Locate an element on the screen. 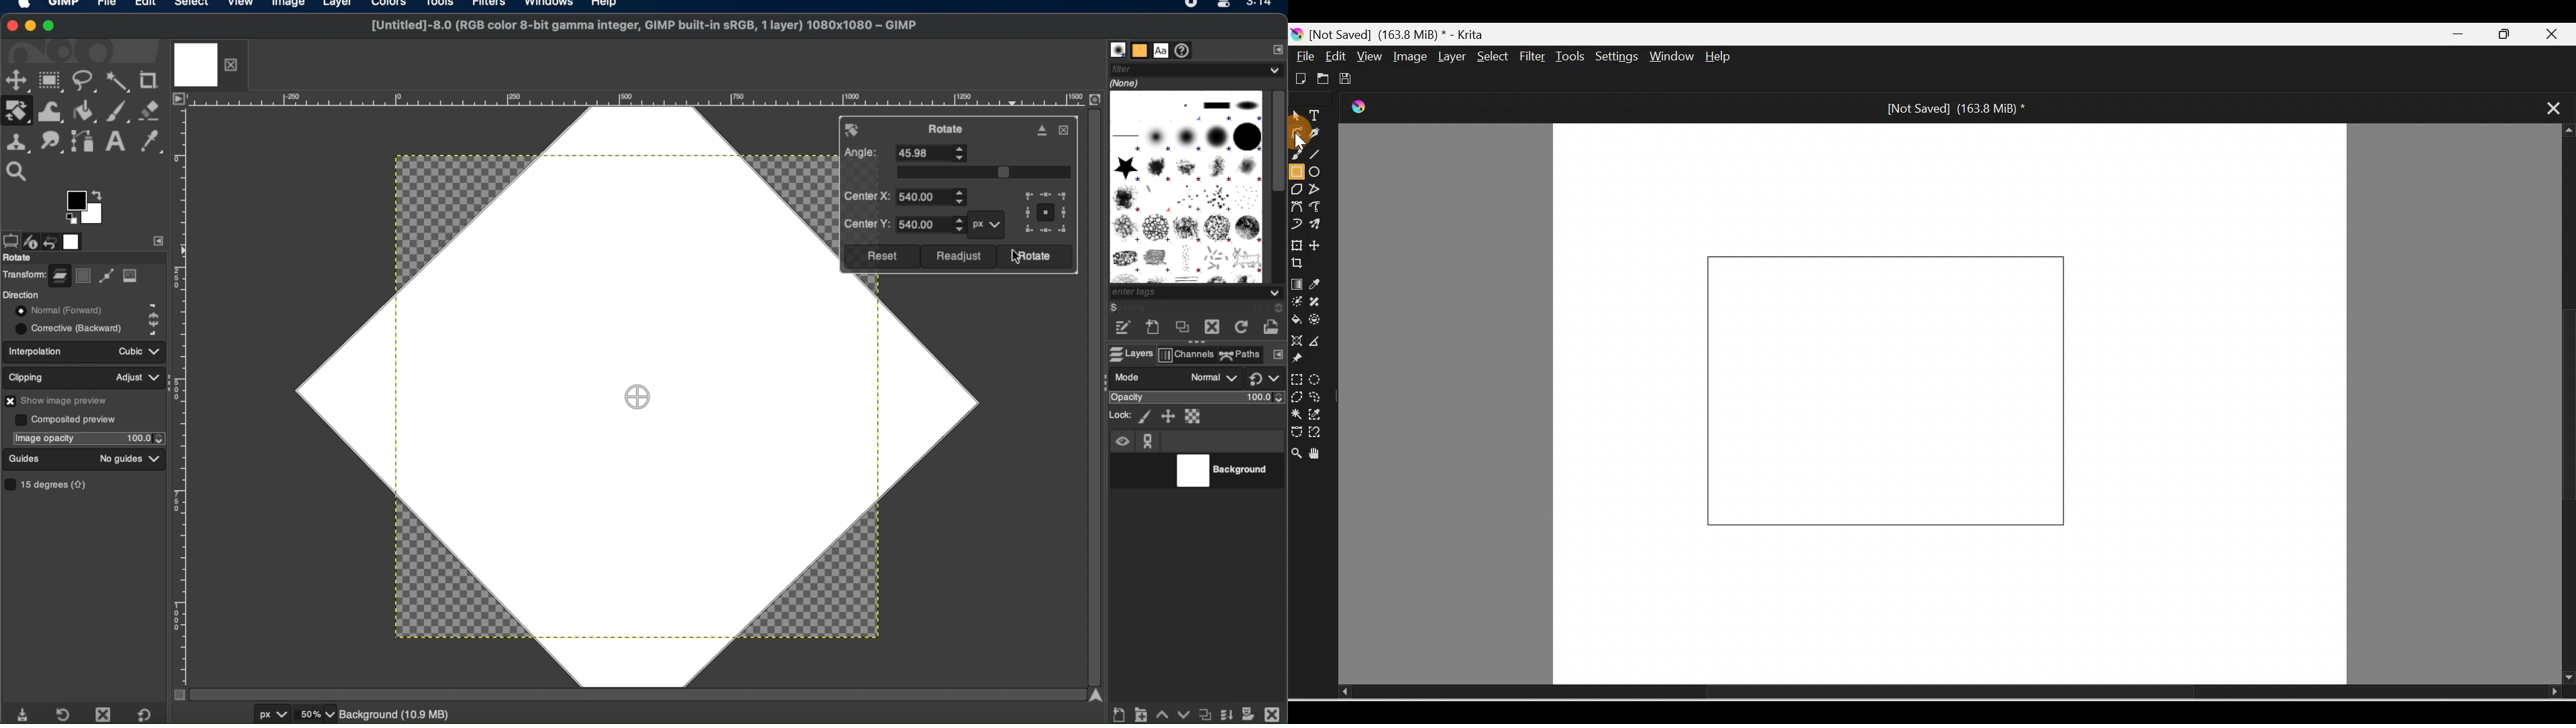  eraser tool is located at coordinates (152, 111).